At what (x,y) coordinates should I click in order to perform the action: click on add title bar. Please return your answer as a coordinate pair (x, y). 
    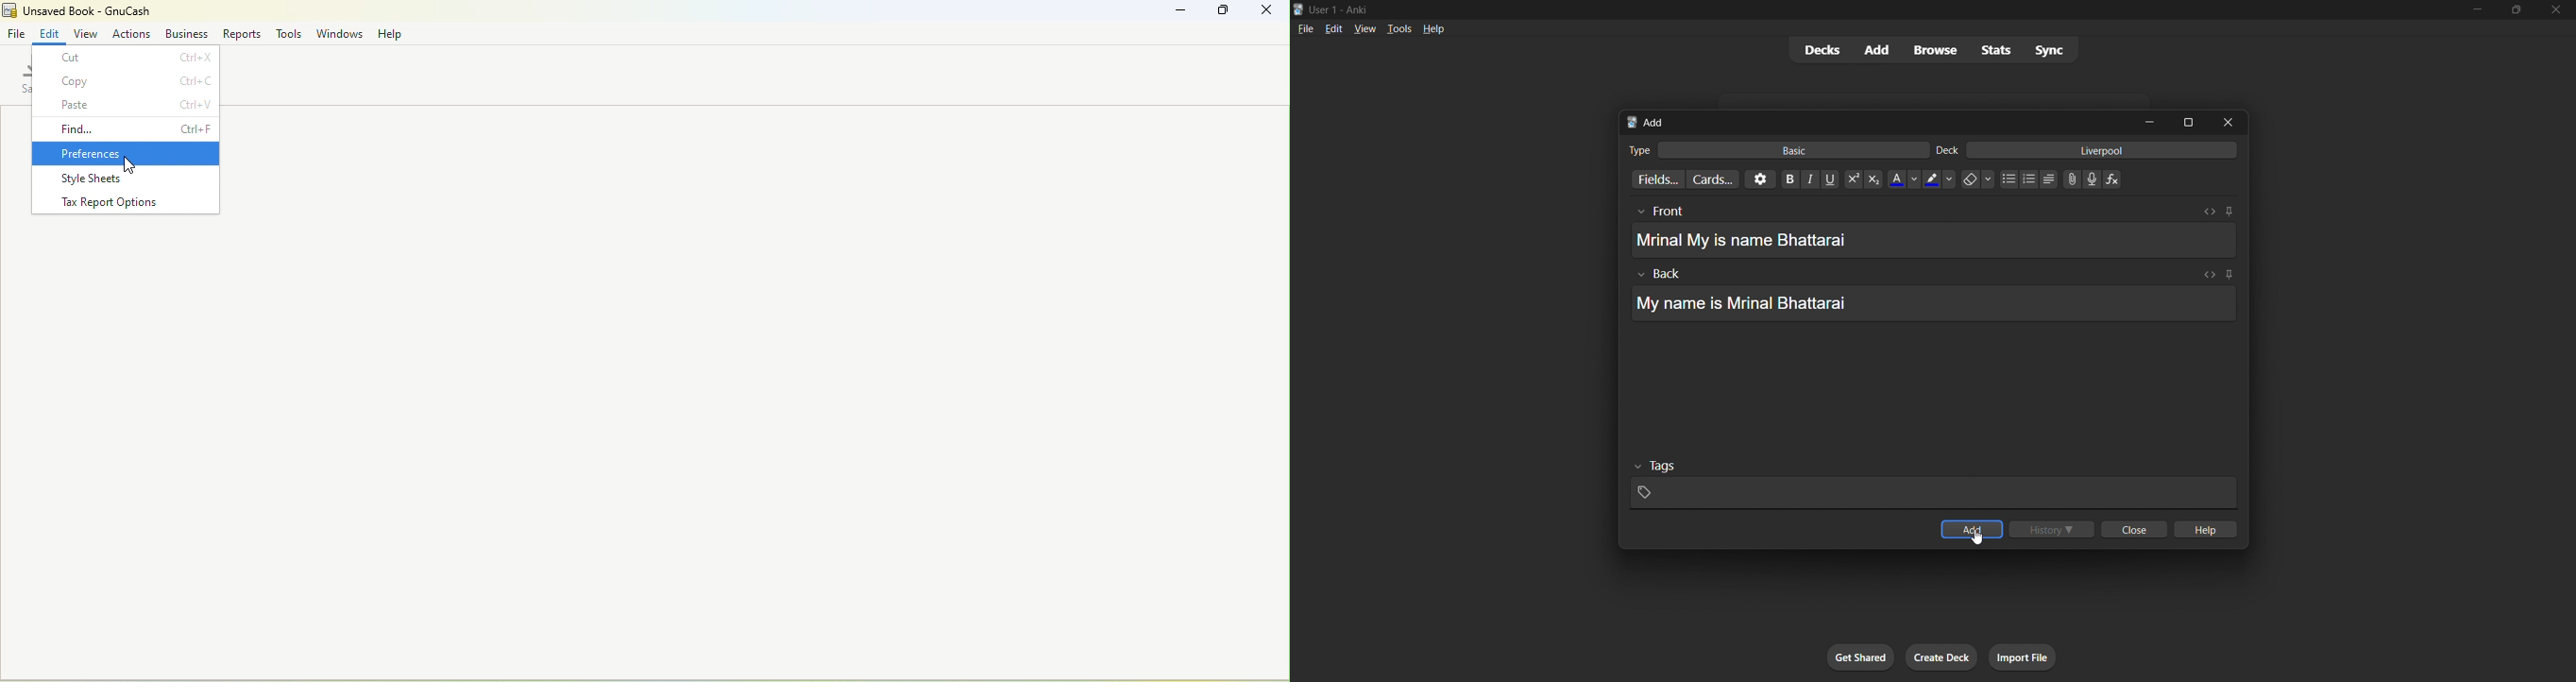
    Looking at the image, I should click on (1869, 120).